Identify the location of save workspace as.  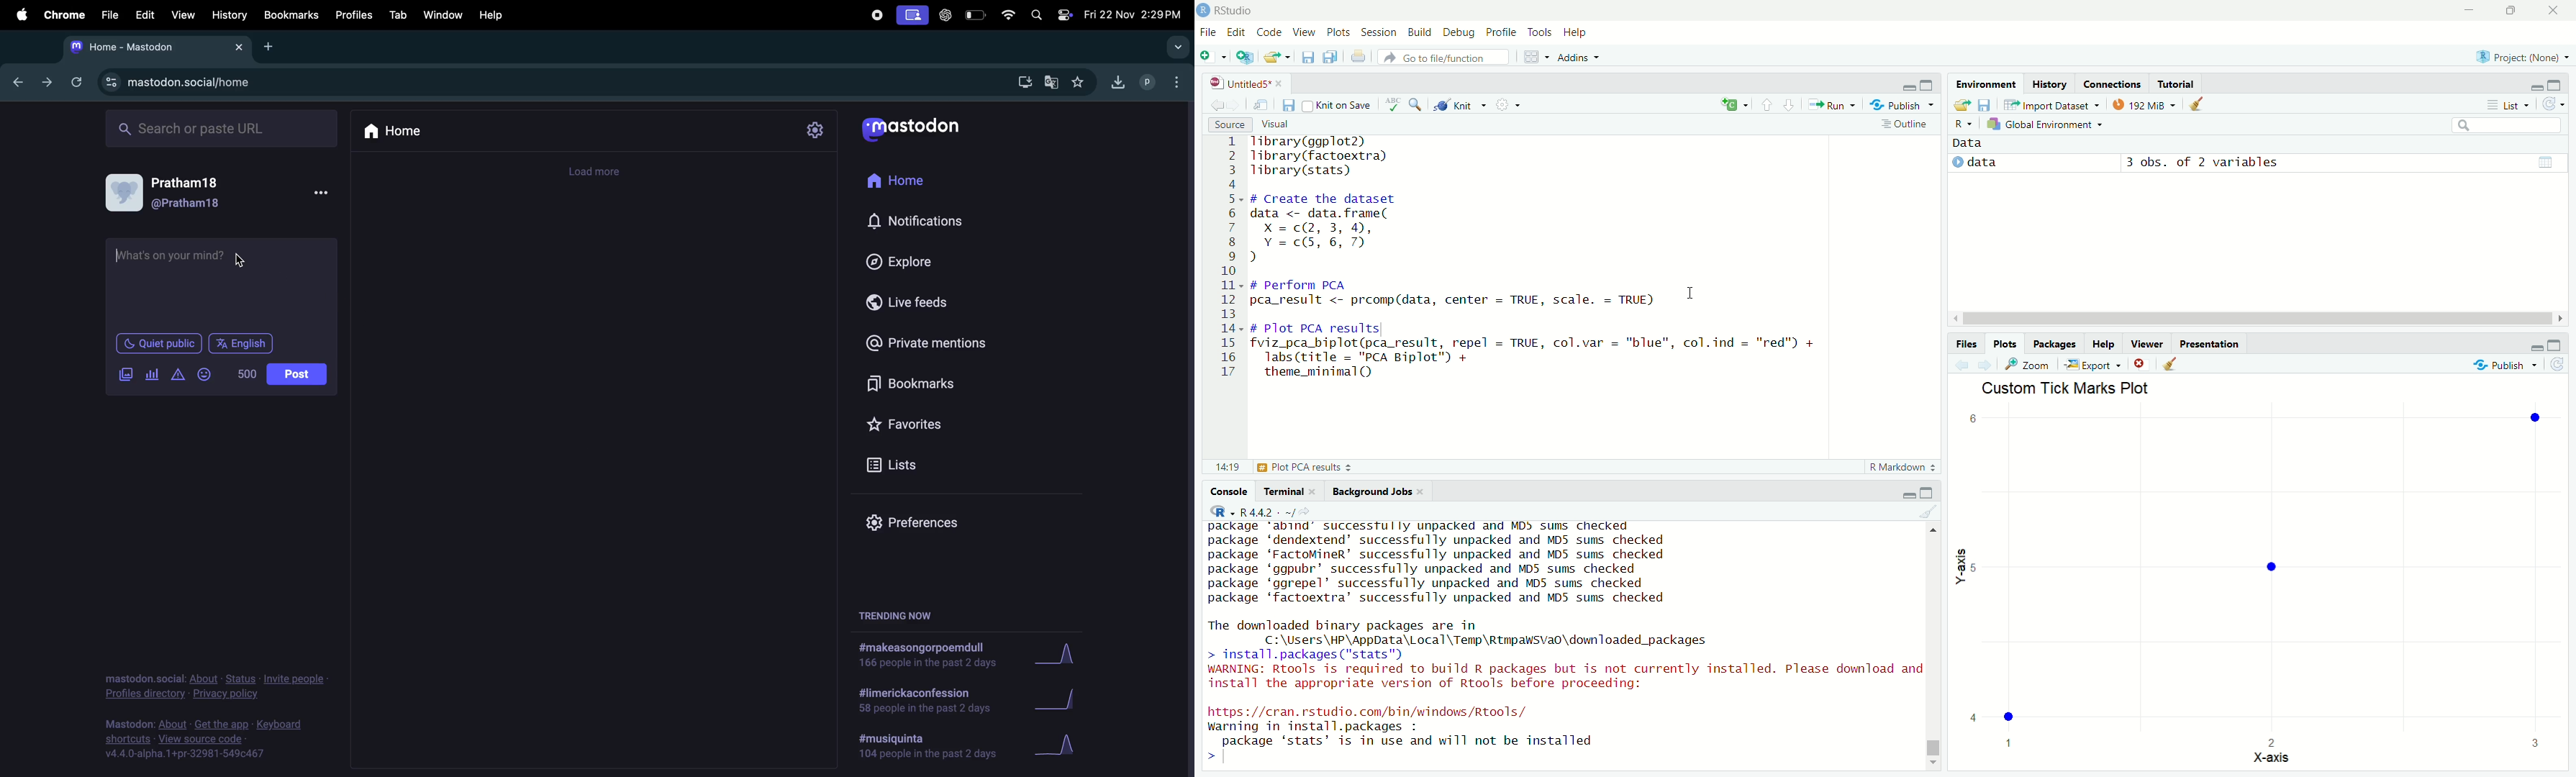
(1987, 103).